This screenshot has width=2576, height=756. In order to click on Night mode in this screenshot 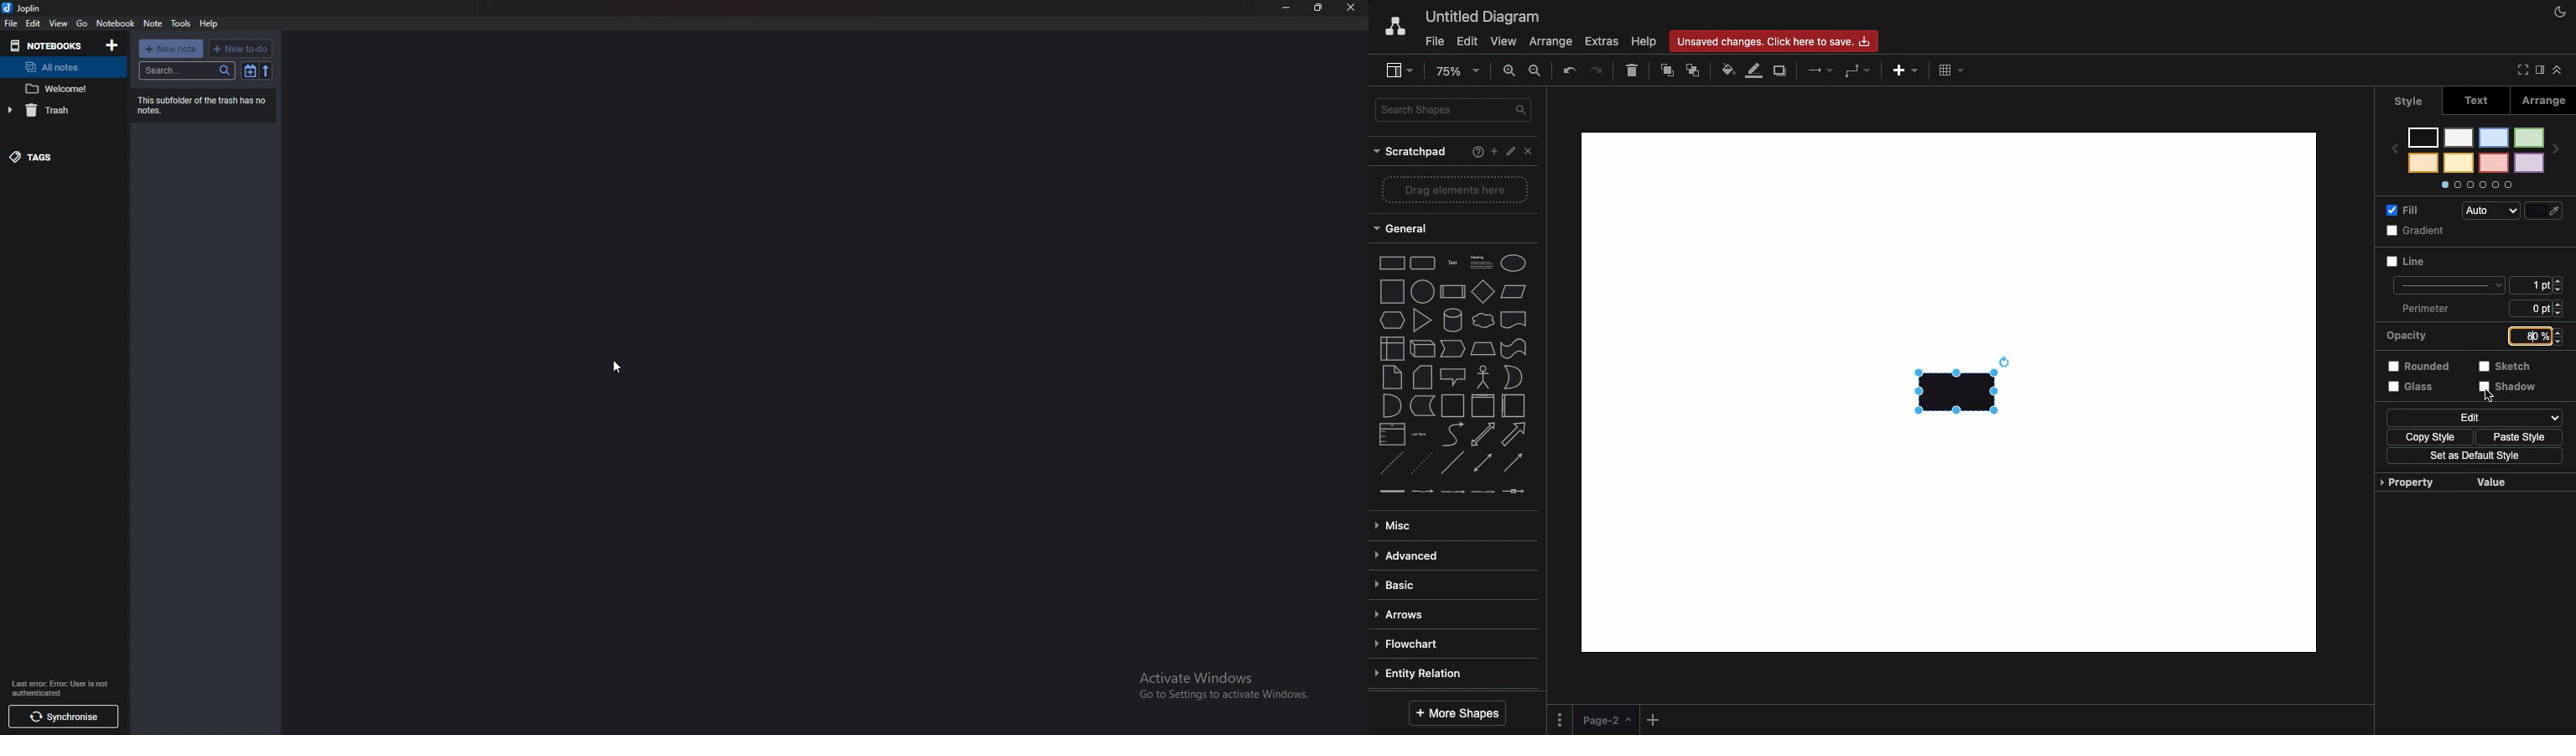, I will do `click(2558, 11)`.